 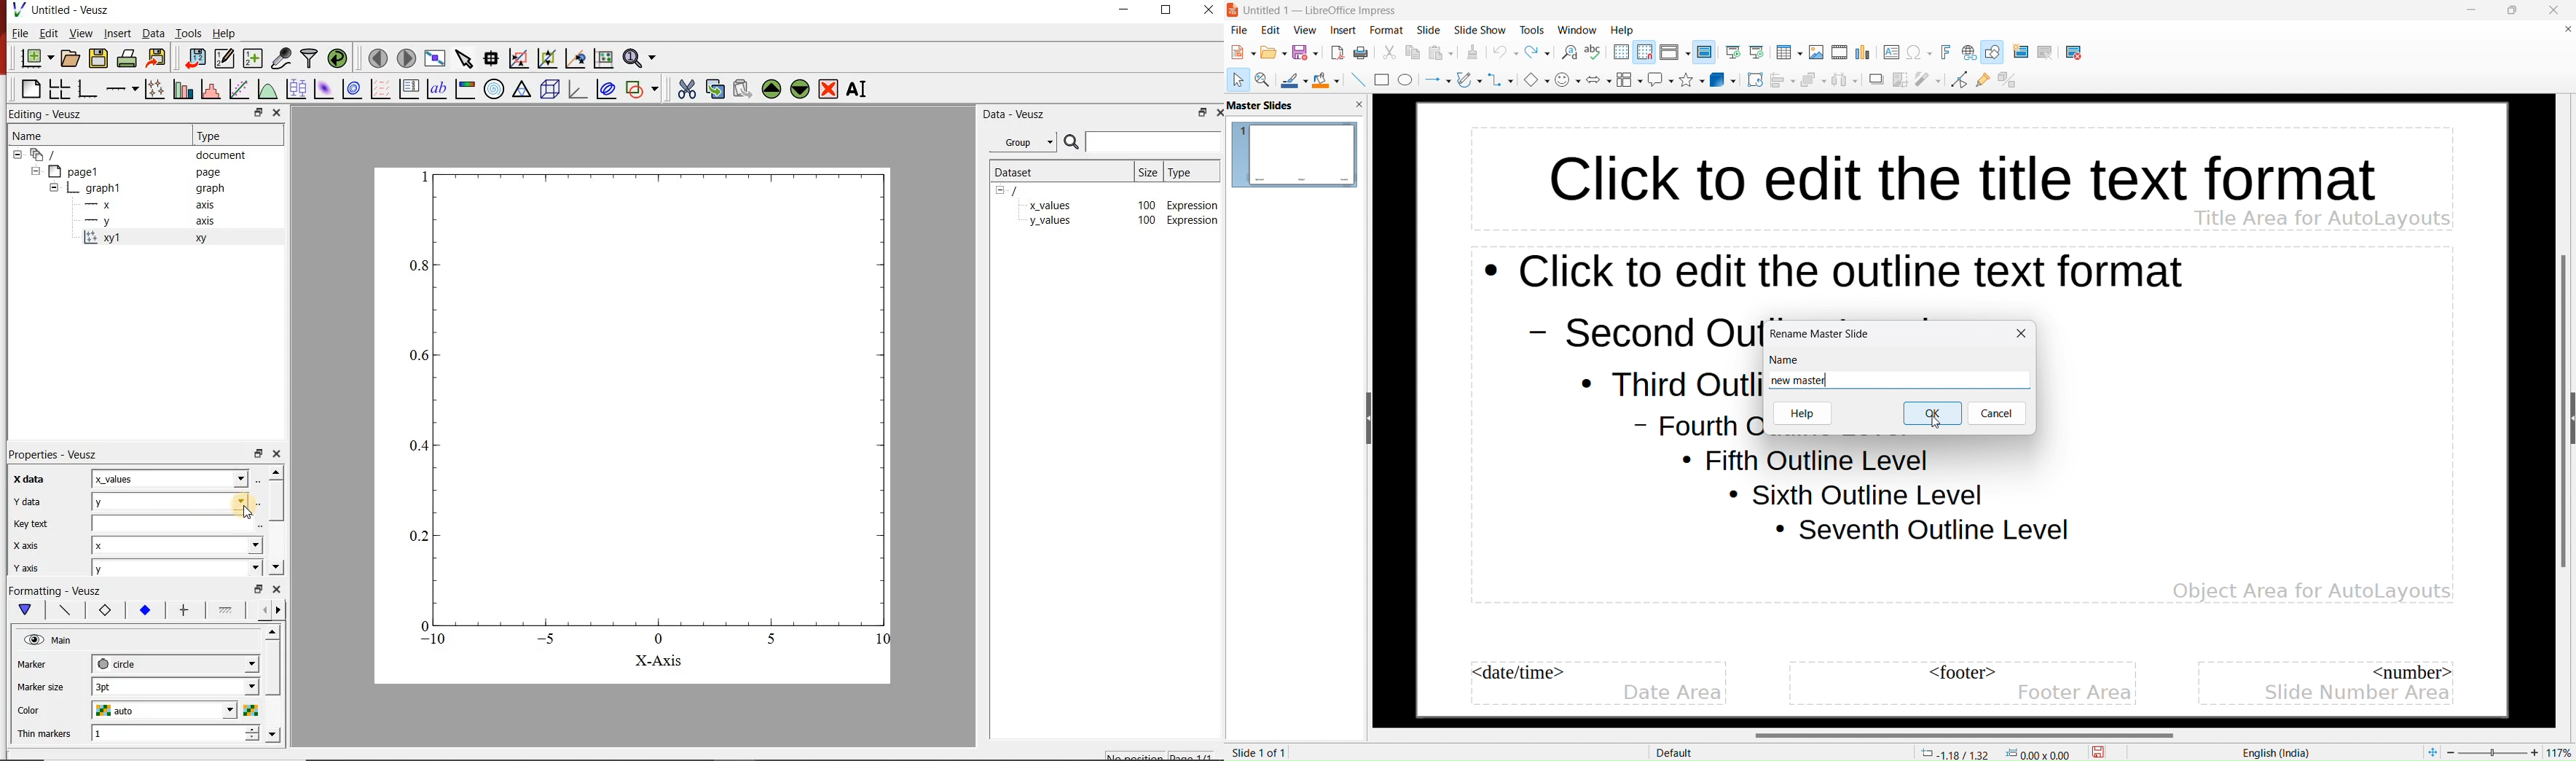 I want to click on insert audio or video, so click(x=1840, y=53).